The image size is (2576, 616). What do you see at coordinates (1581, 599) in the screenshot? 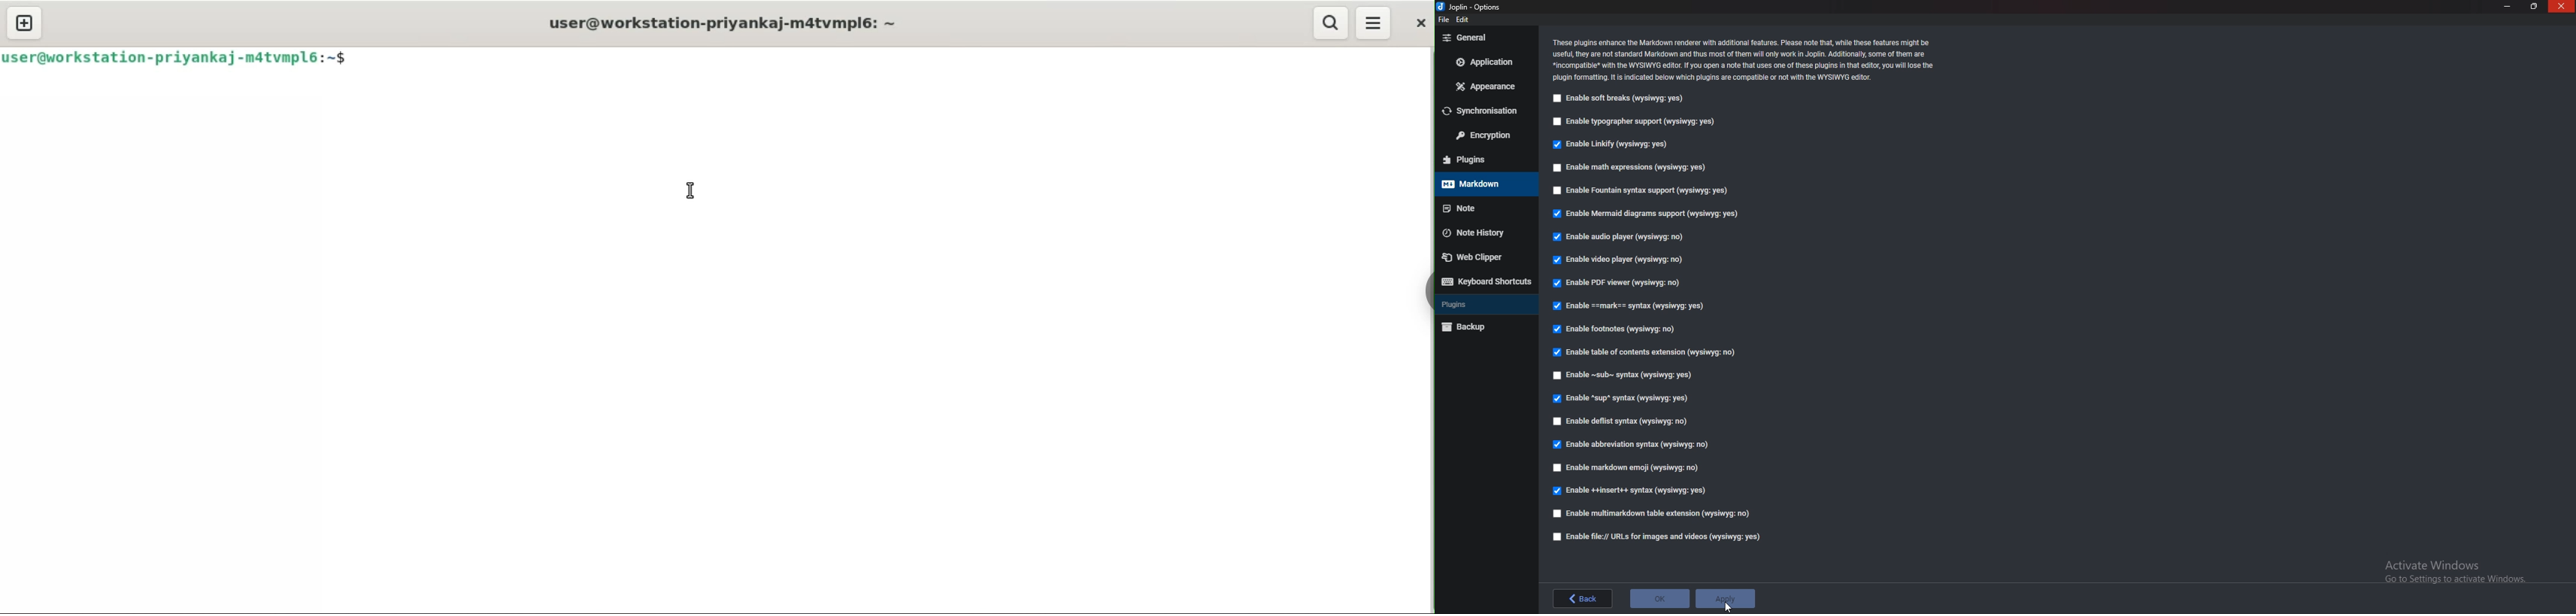
I see `back` at bounding box center [1581, 599].